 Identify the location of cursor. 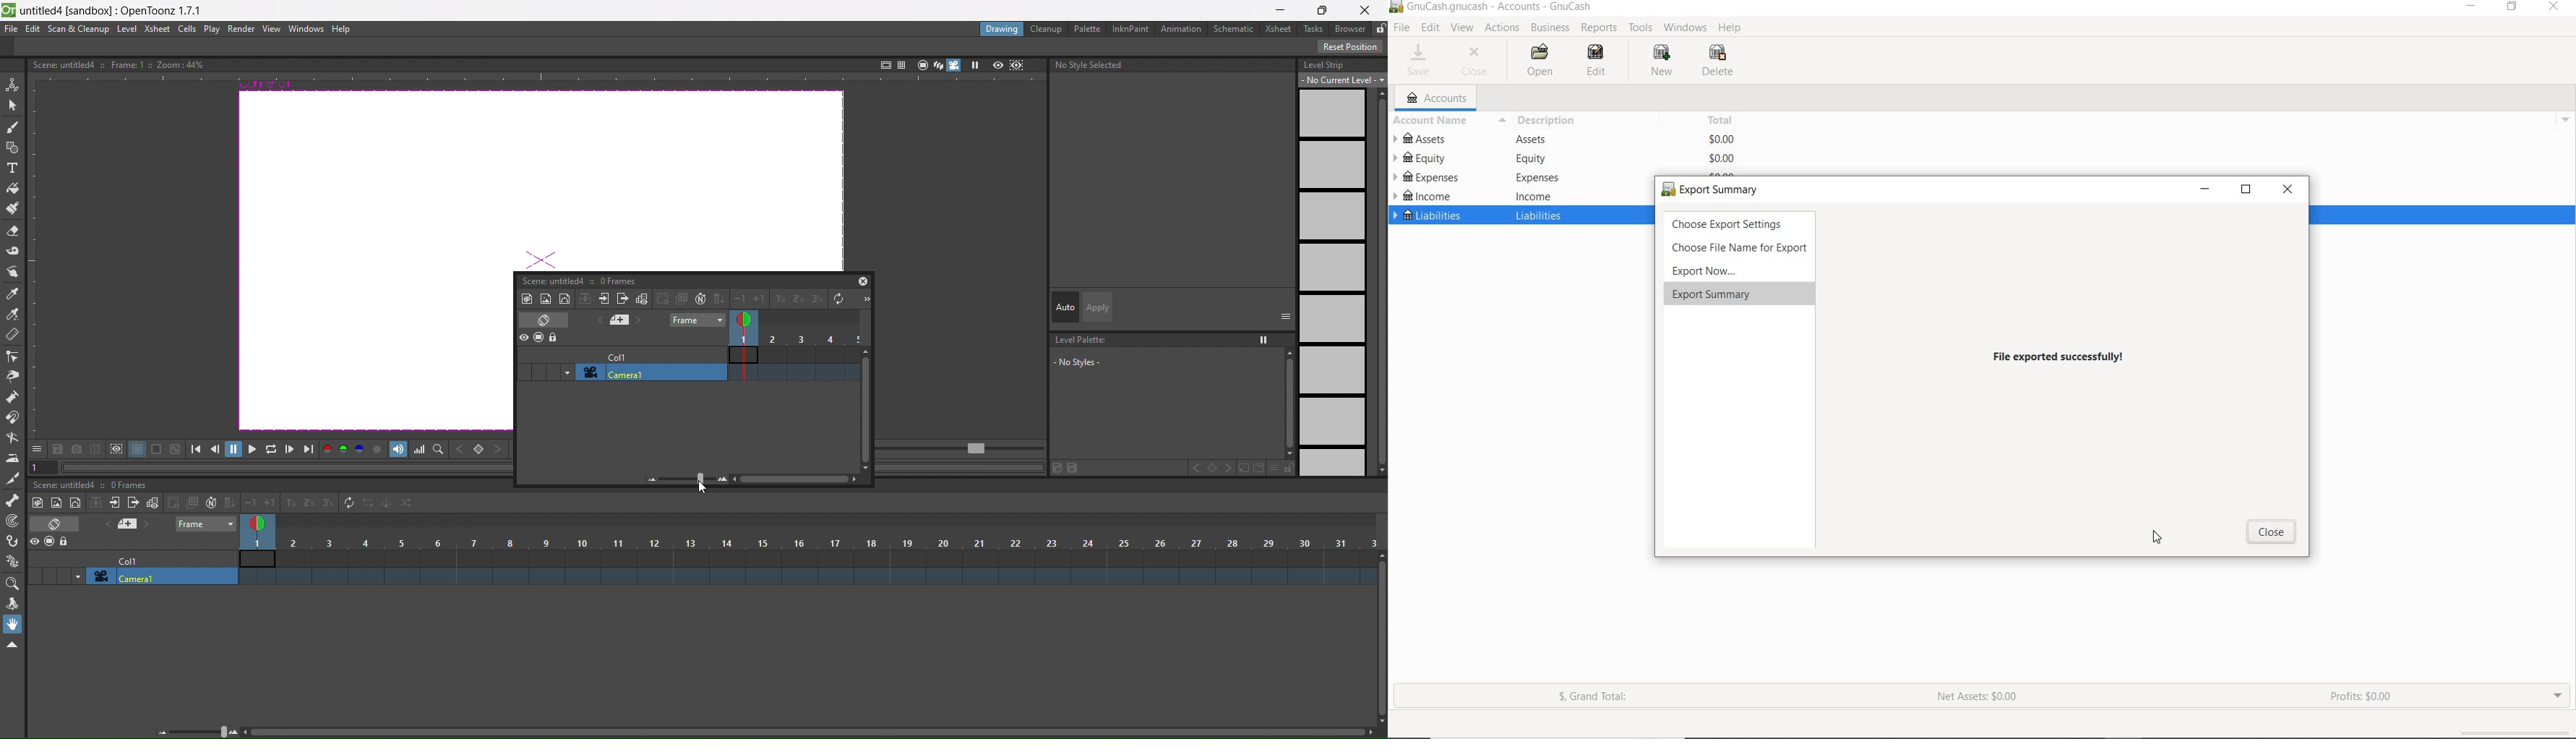
(2158, 539).